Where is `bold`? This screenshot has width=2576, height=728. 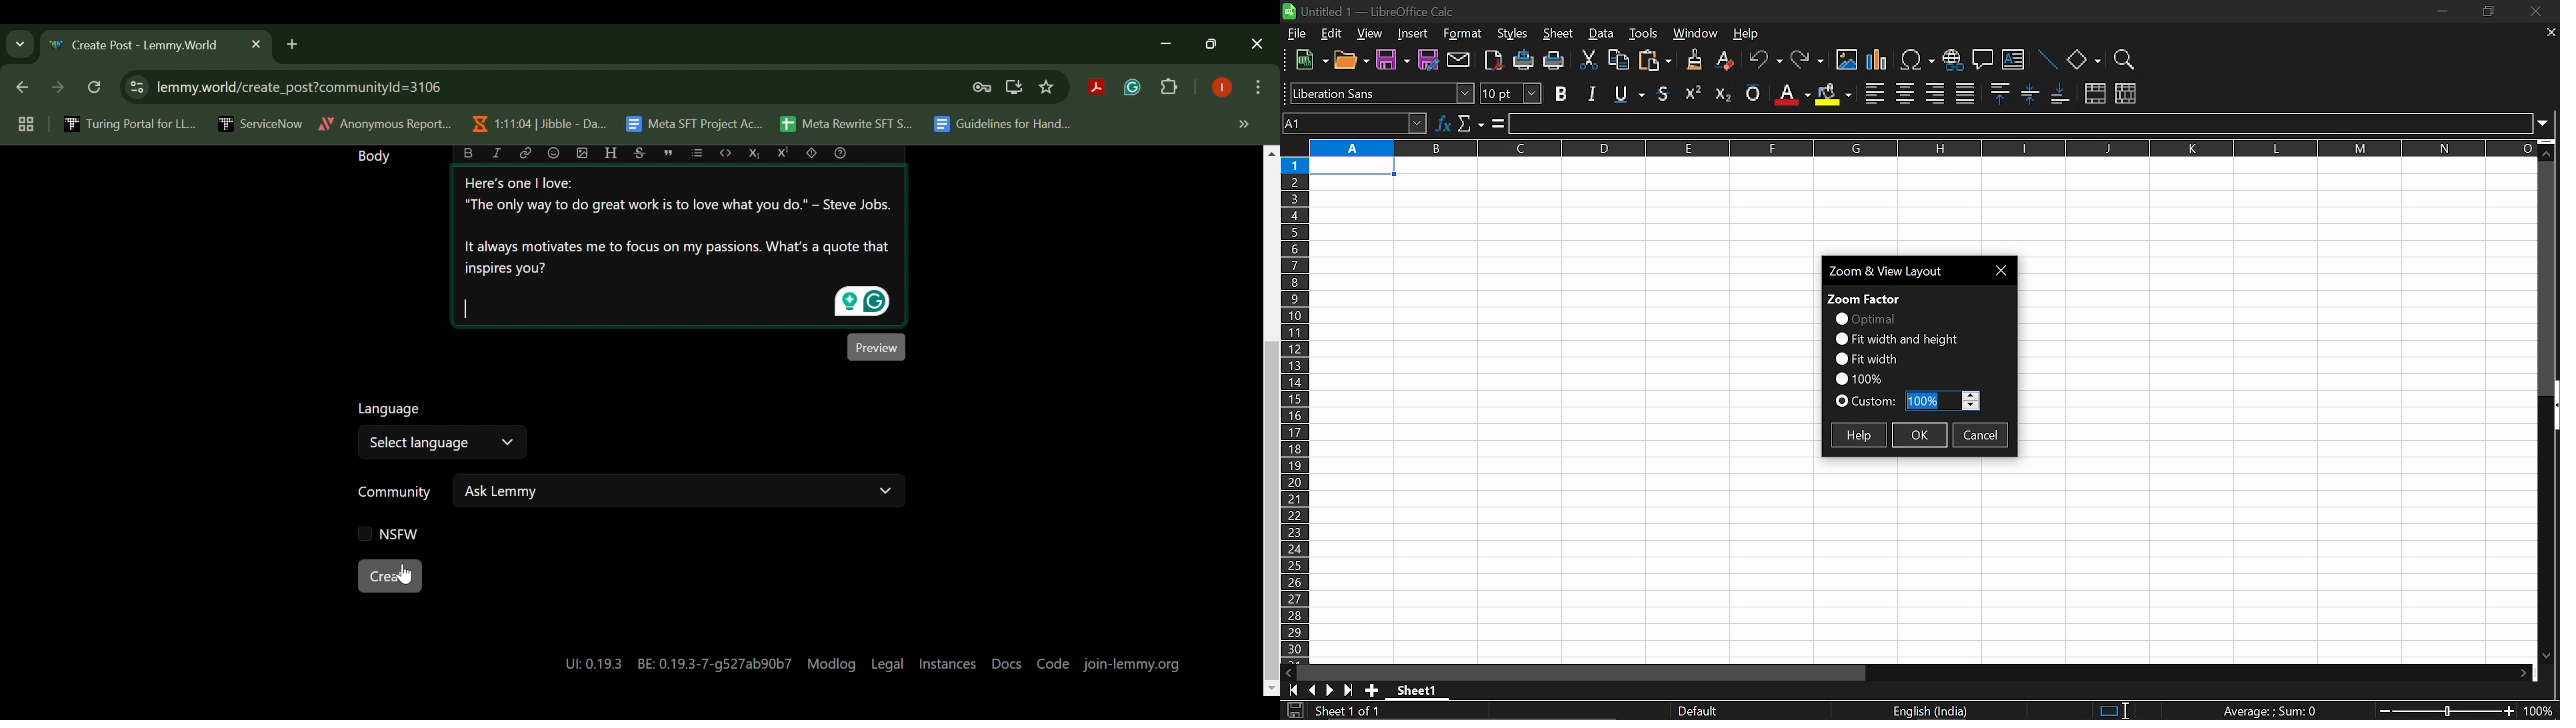
bold is located at coordinates (469, 153).